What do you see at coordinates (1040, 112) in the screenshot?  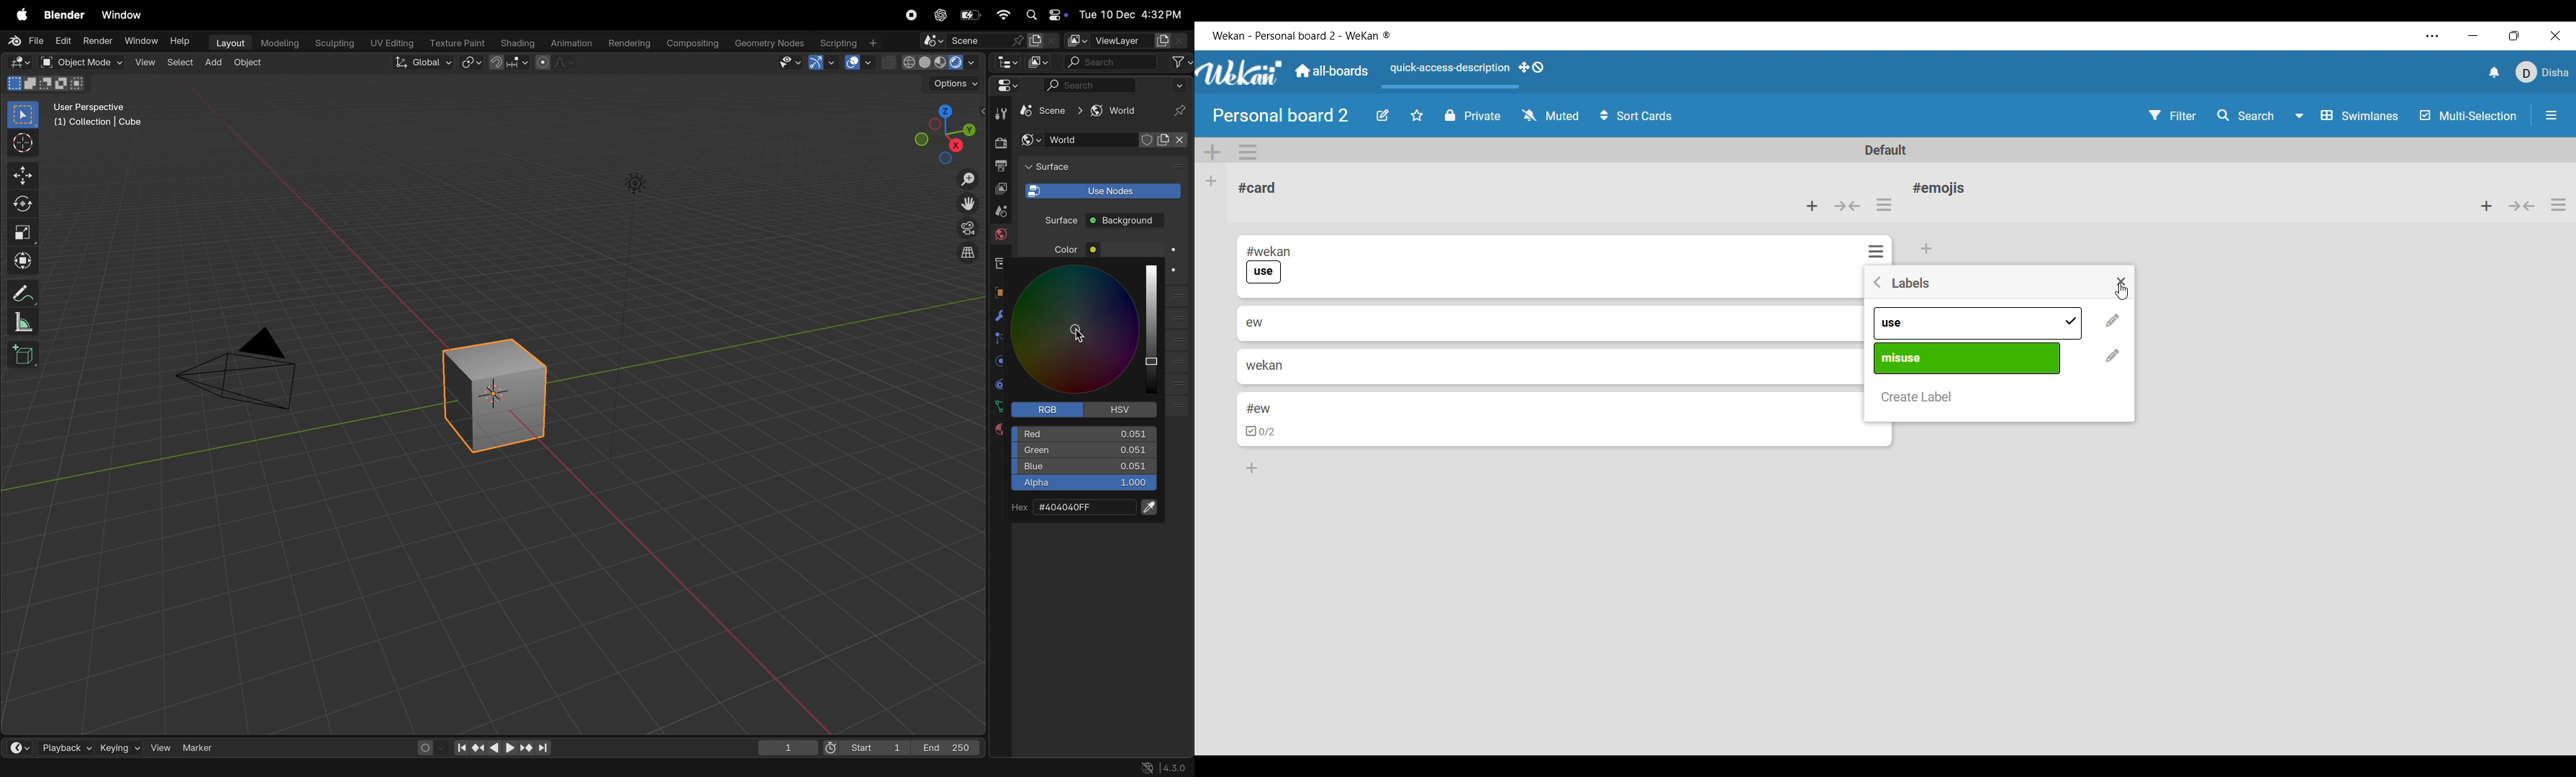 I see `cube` at bounding box center [1040, 112].